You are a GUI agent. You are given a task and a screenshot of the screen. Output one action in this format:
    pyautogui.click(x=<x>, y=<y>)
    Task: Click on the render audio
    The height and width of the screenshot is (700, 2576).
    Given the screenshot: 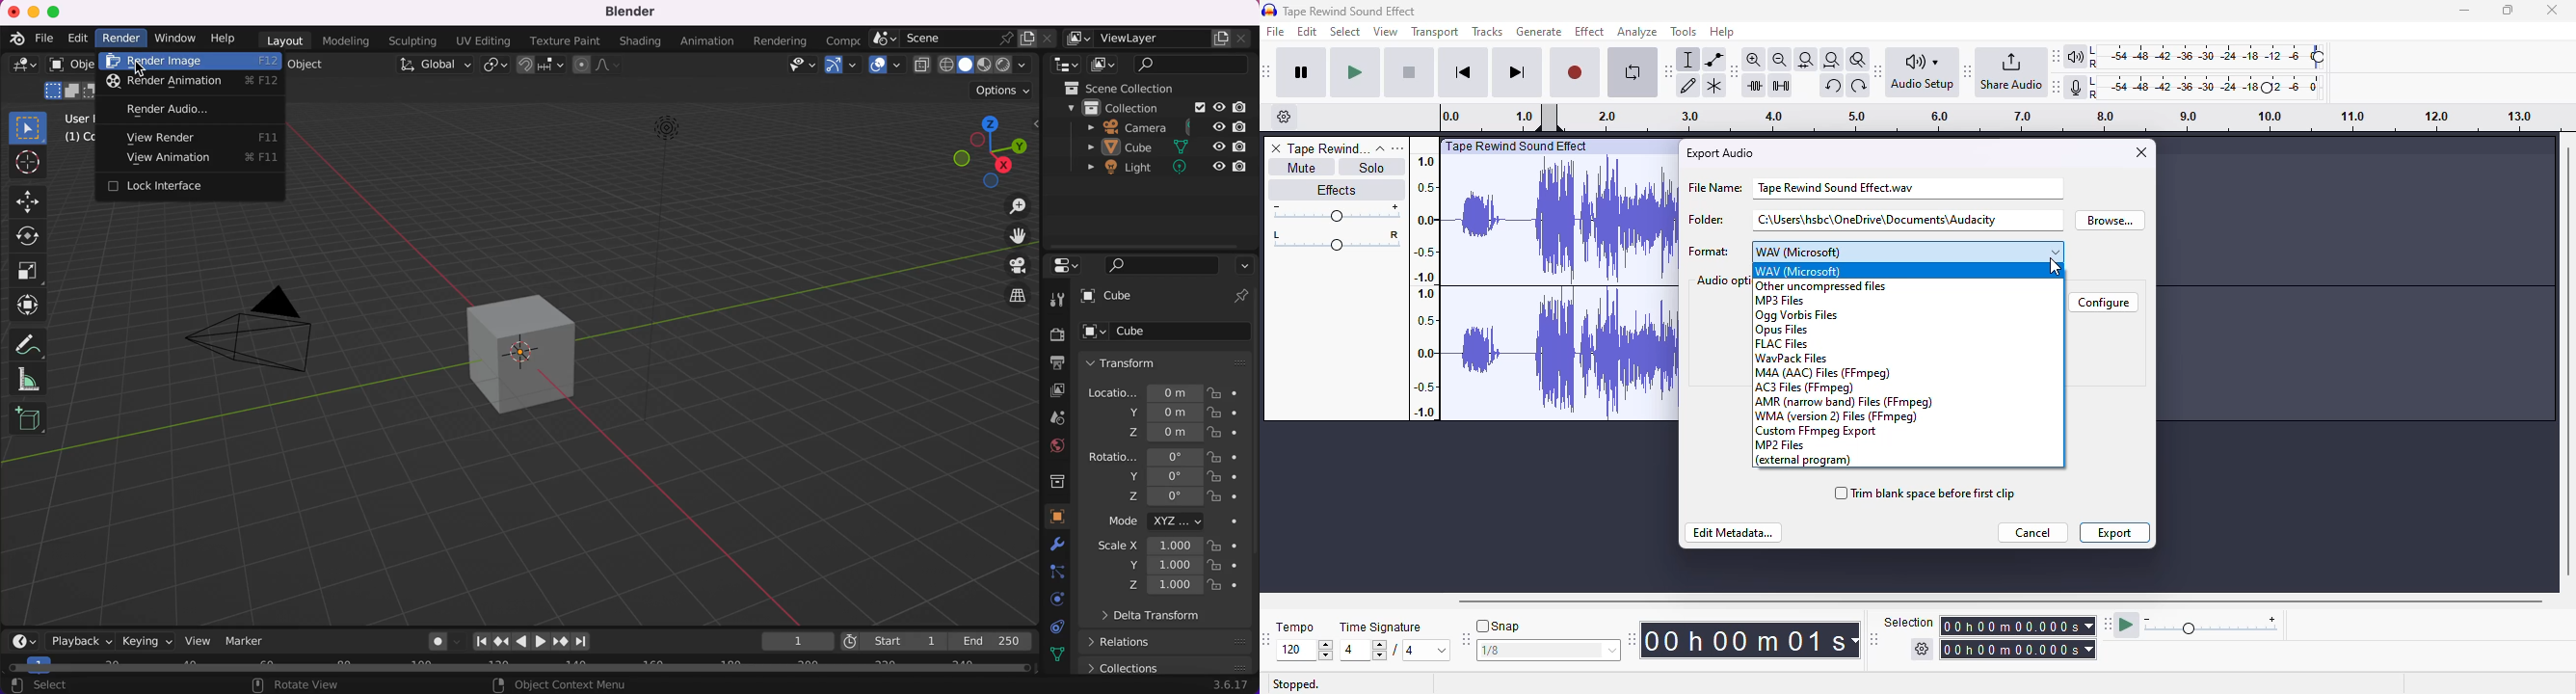 What is the action you would take?
    pyautogui.click(x=161, y=108)
    